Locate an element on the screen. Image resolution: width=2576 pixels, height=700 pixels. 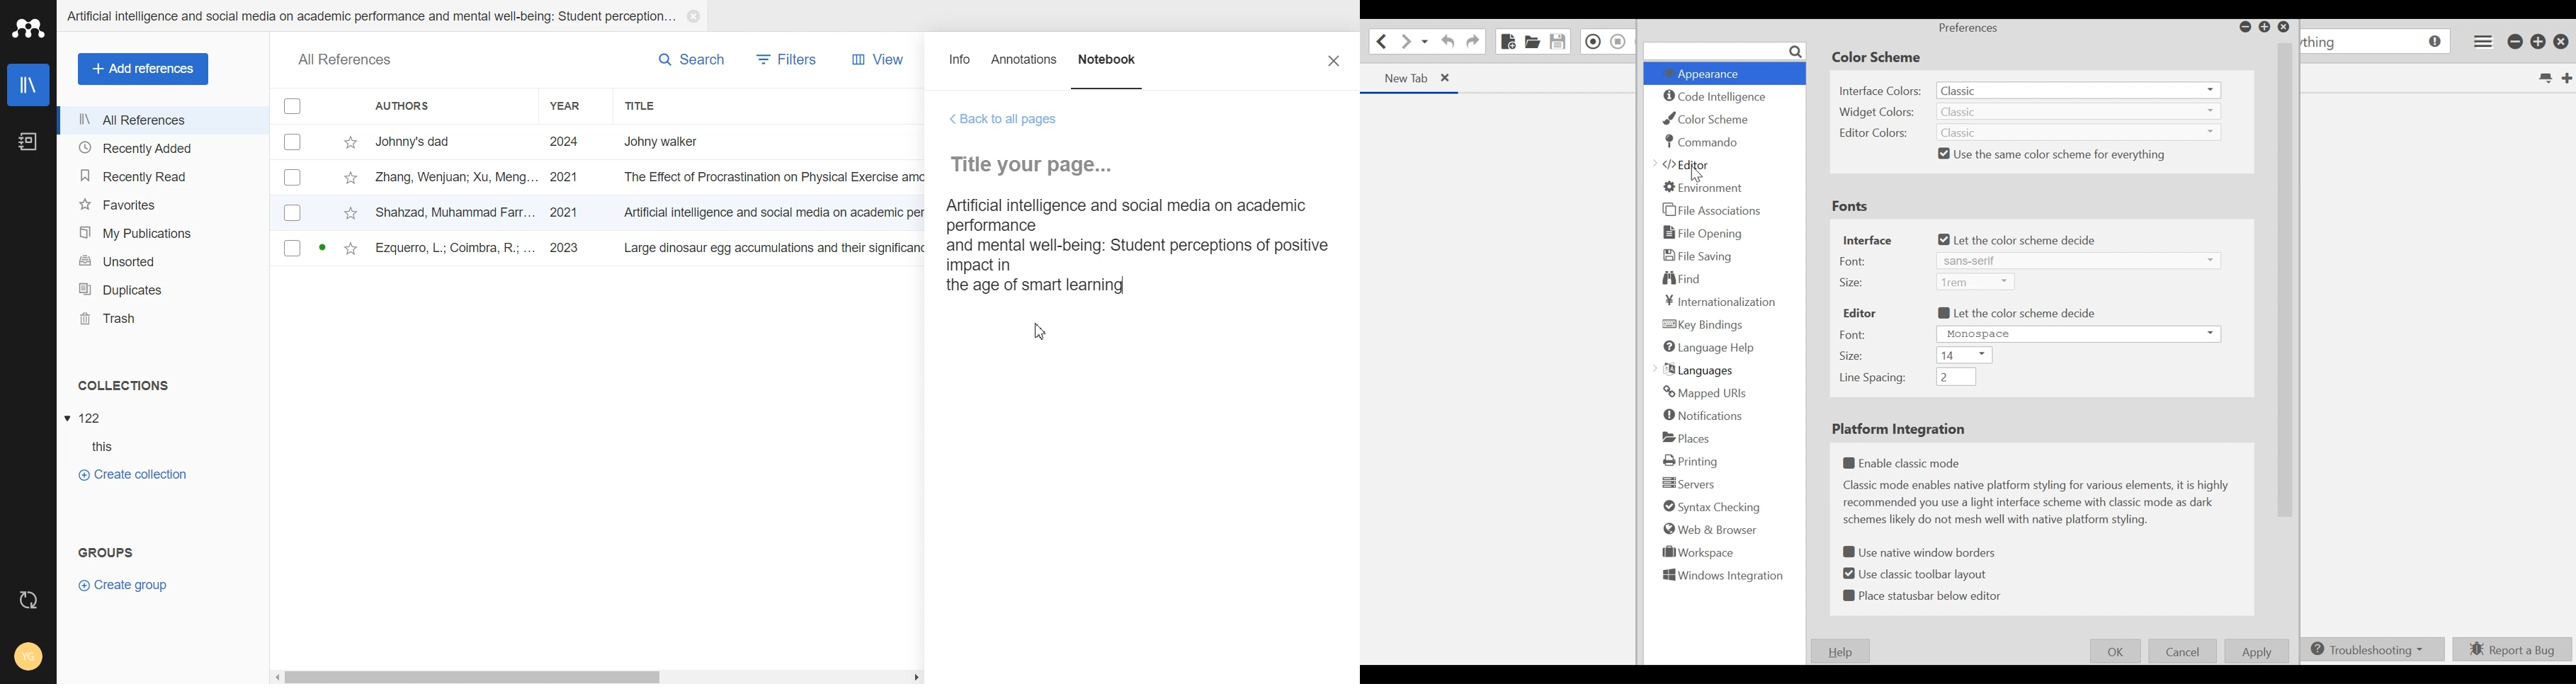
shahzad, muhammad farr... is located at coordinates (457, 212).